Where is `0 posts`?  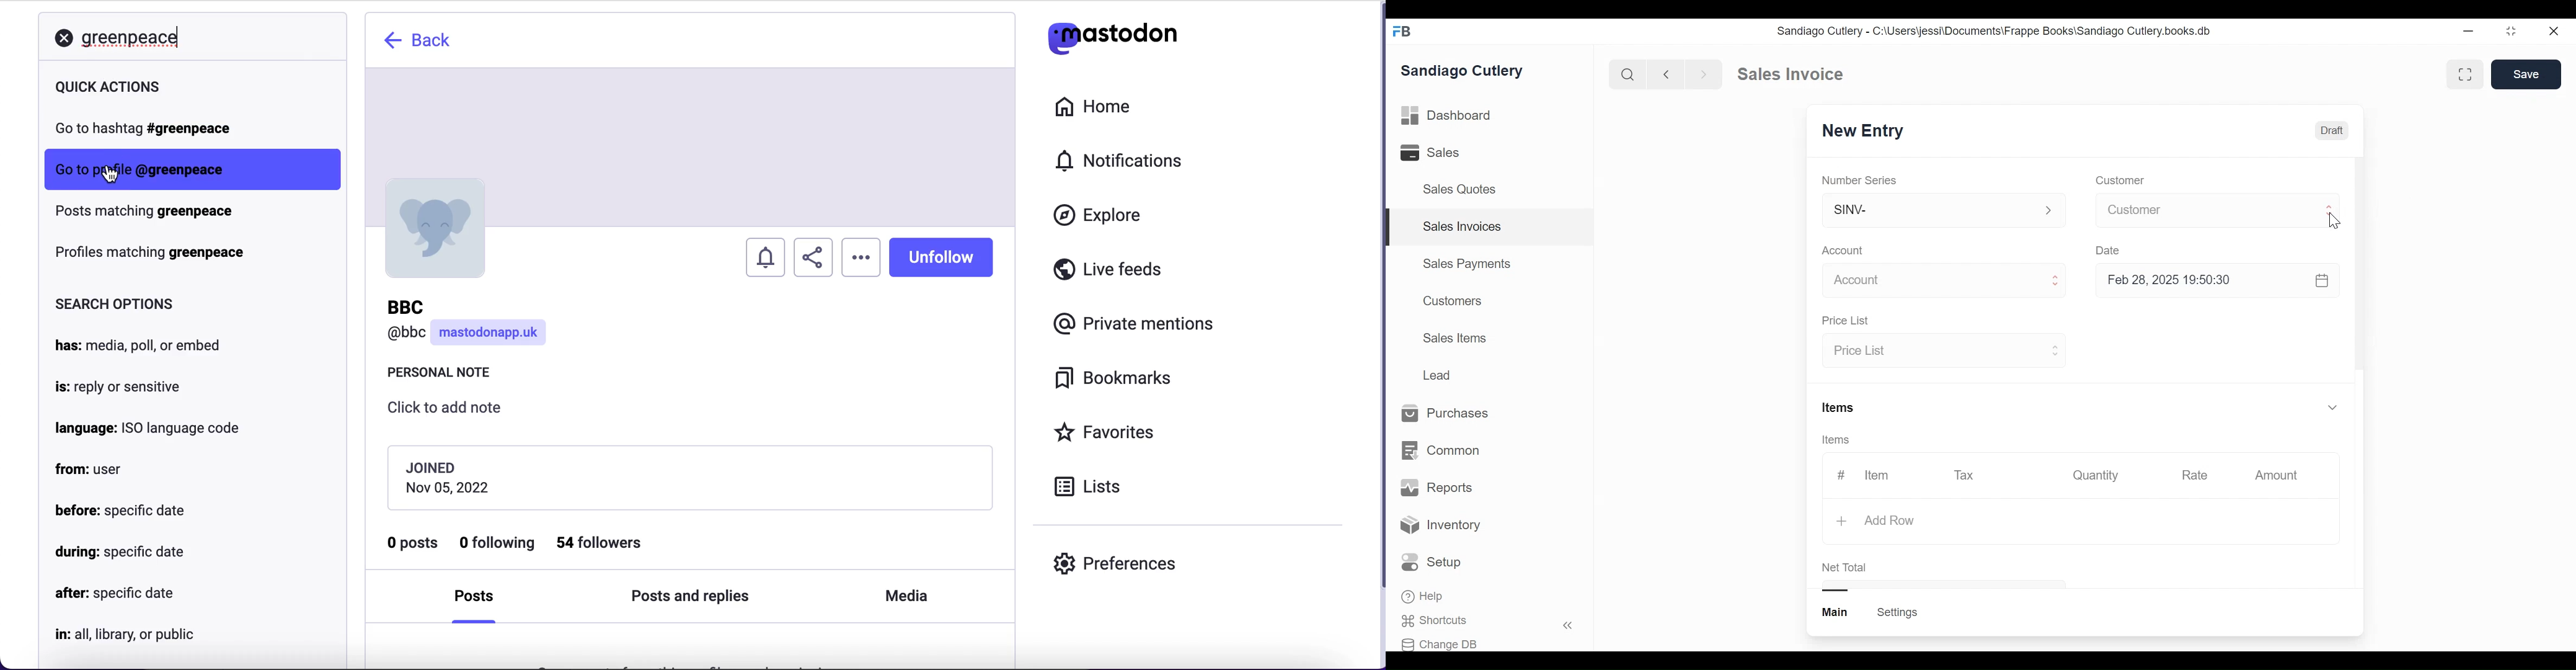 0 posts is located at coordinates (414, 547).